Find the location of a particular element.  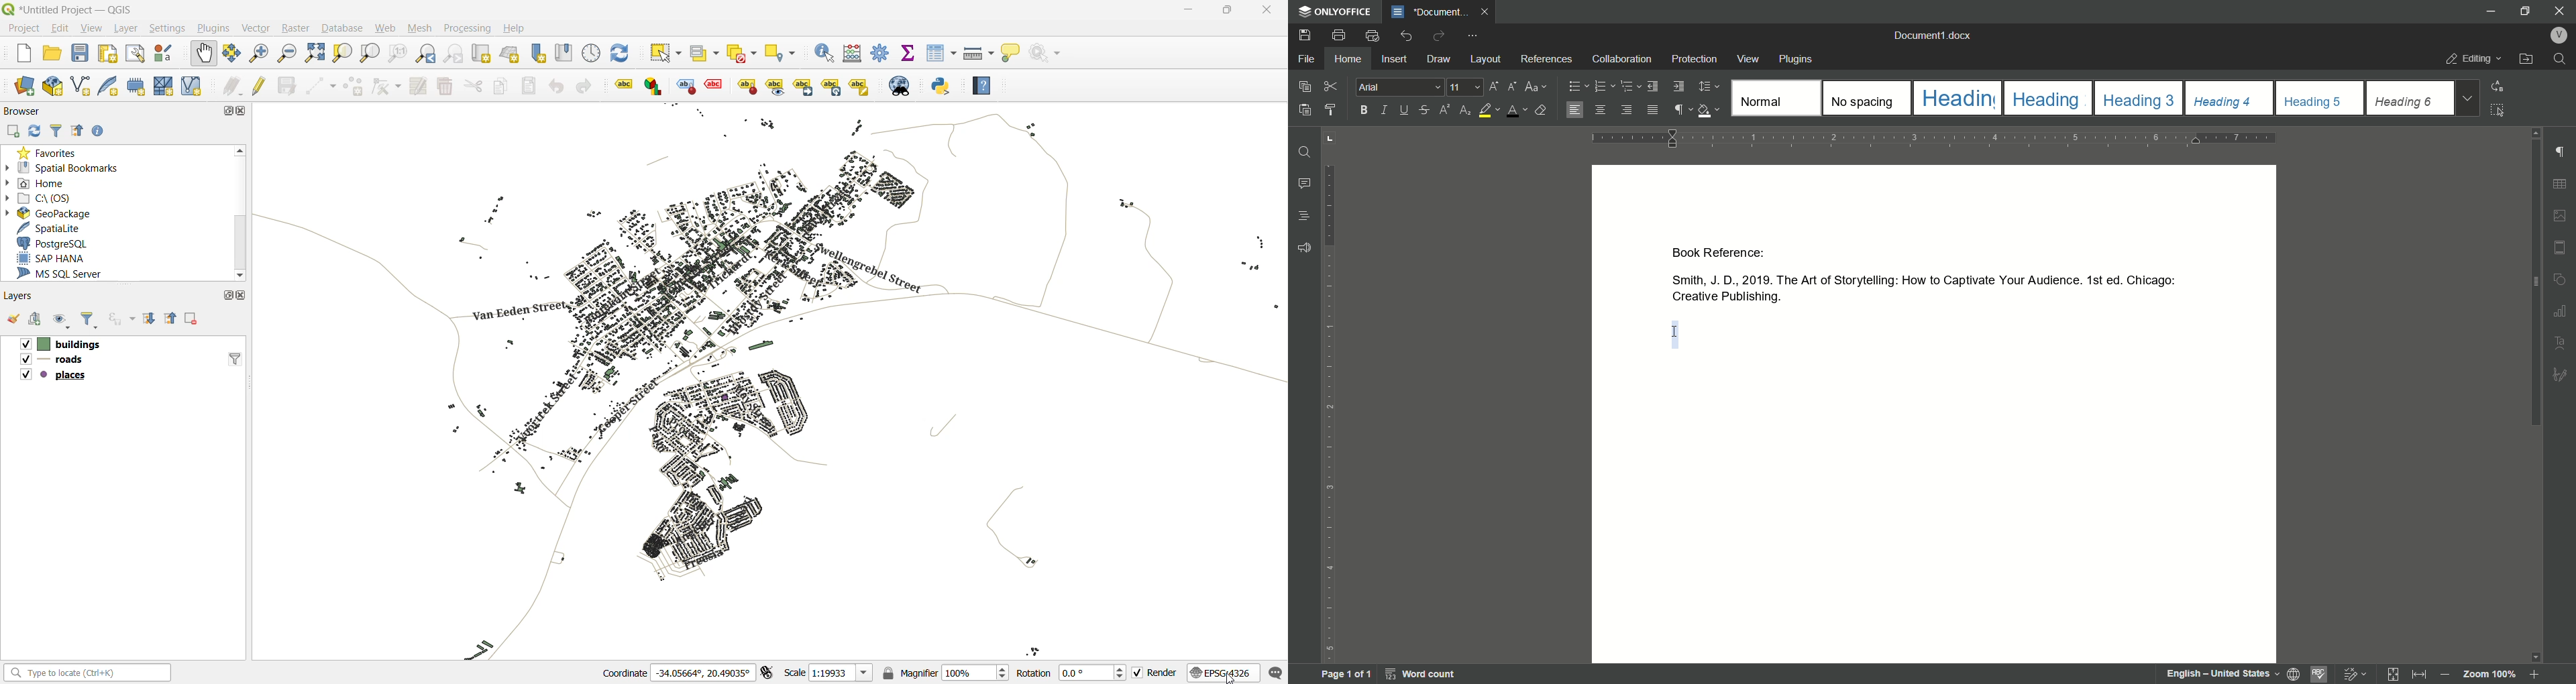

table is located at coordinates (2561, 183).